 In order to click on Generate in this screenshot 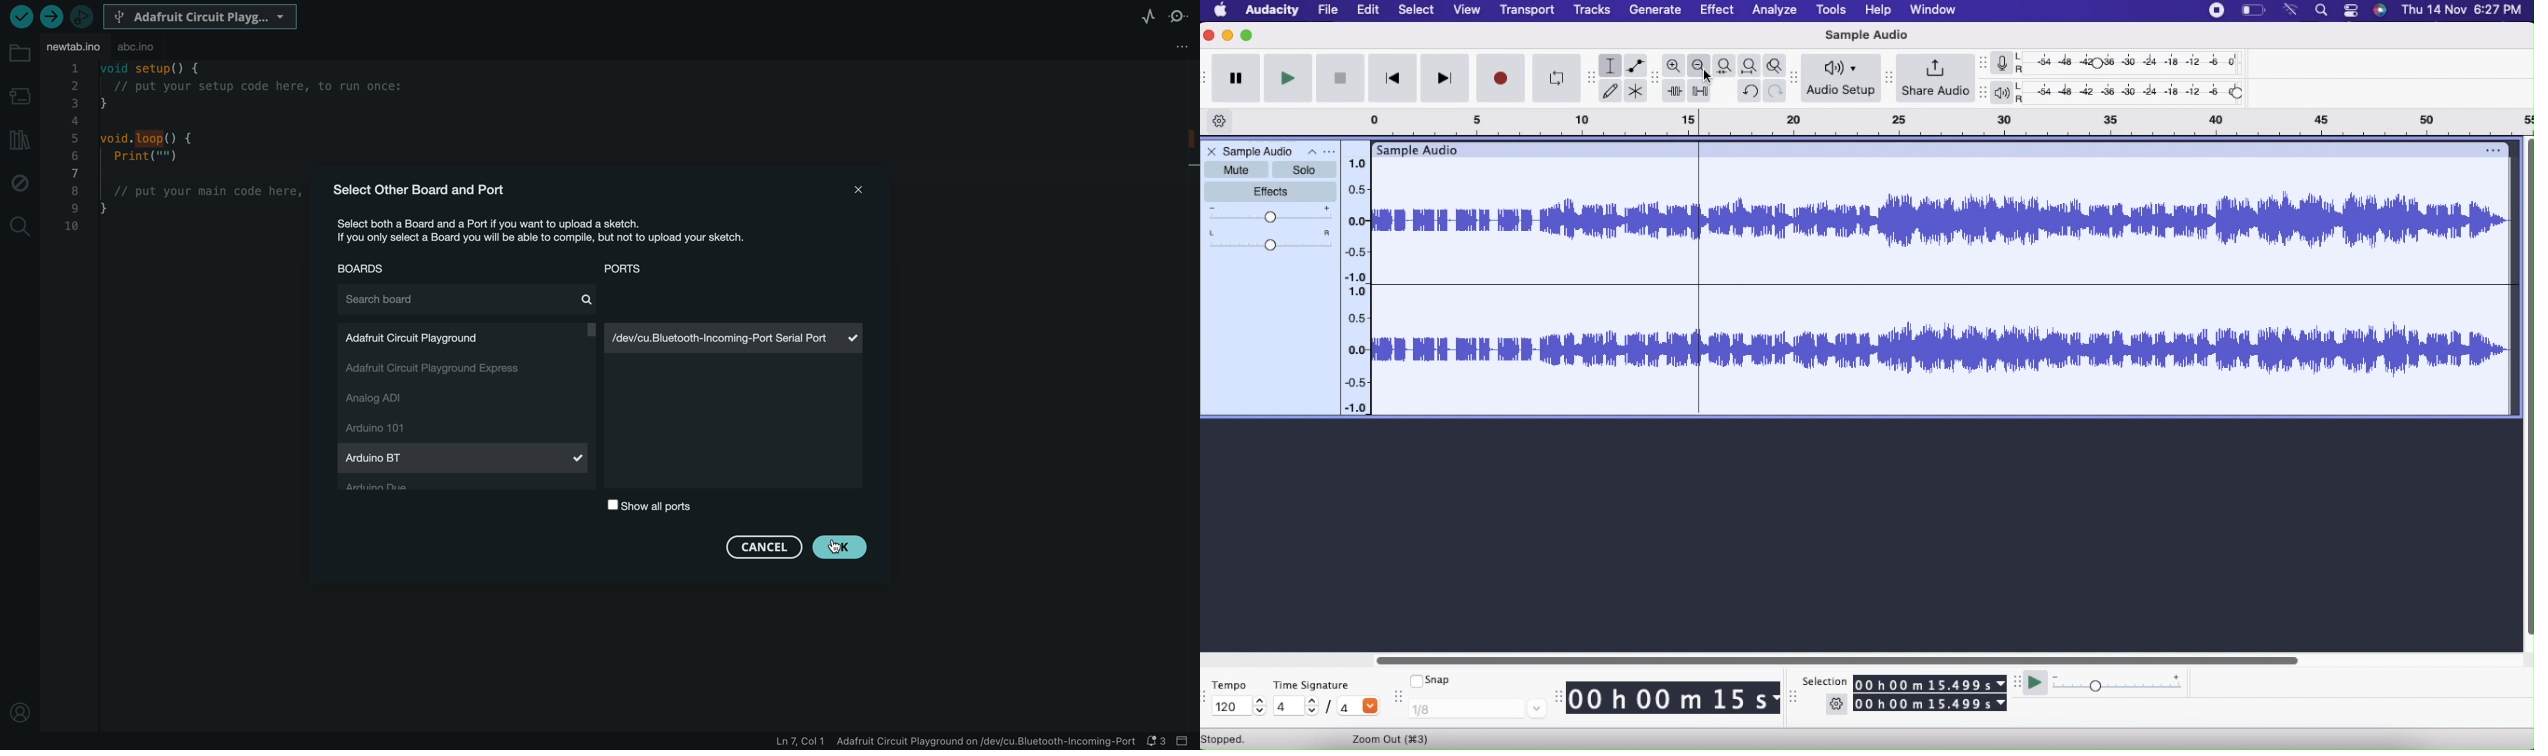, I will do `click(1655, 10)`.